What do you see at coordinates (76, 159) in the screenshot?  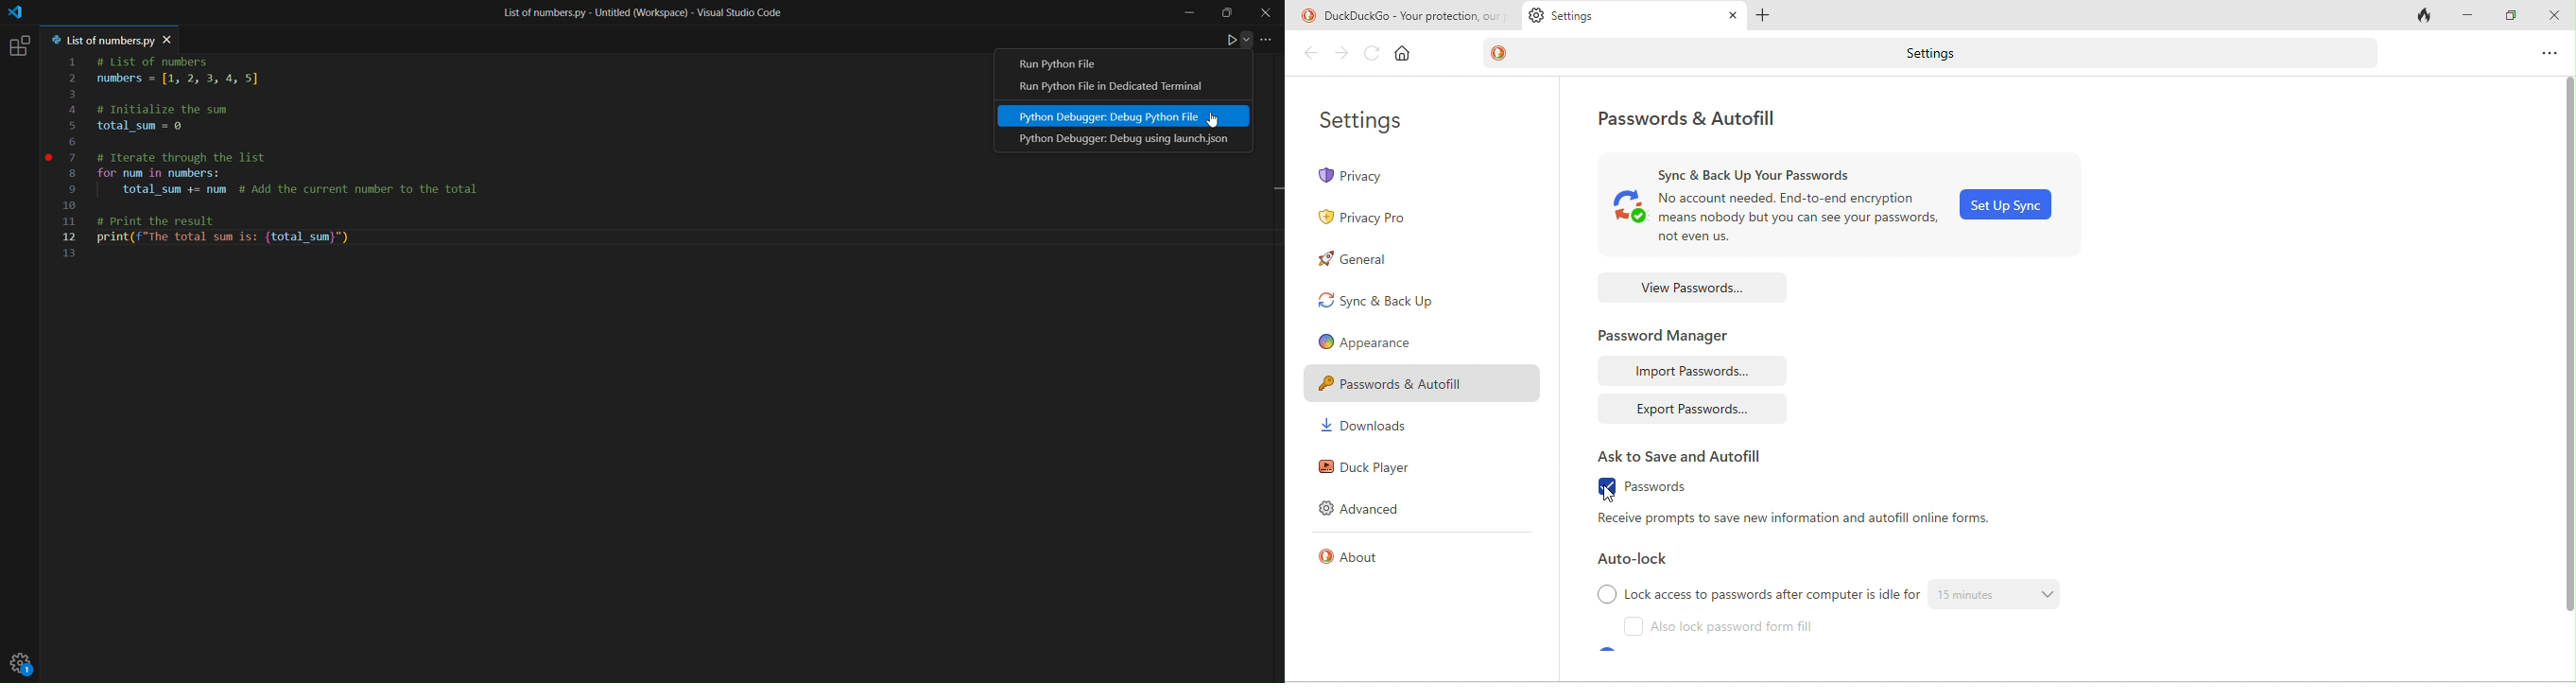 I see `line number` at bounding box center [76, 159].